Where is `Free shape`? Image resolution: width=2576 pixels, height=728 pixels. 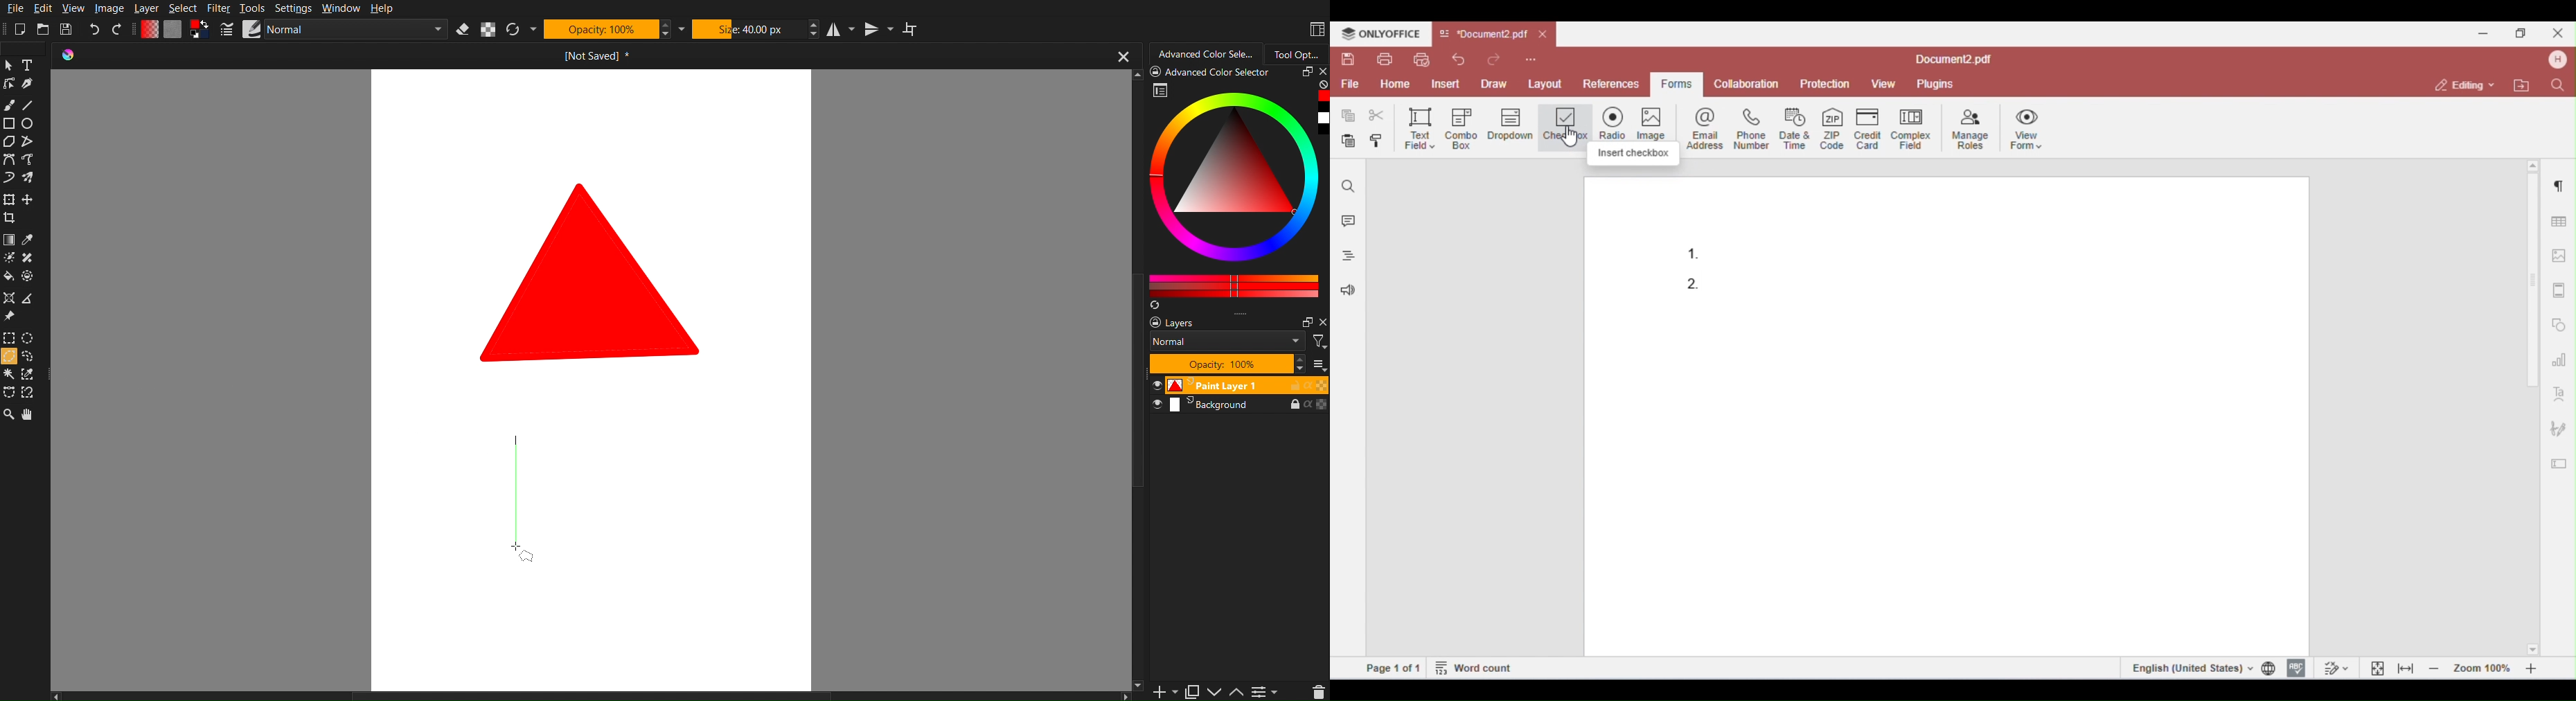 Free shape is located at coordinates (30, 161).